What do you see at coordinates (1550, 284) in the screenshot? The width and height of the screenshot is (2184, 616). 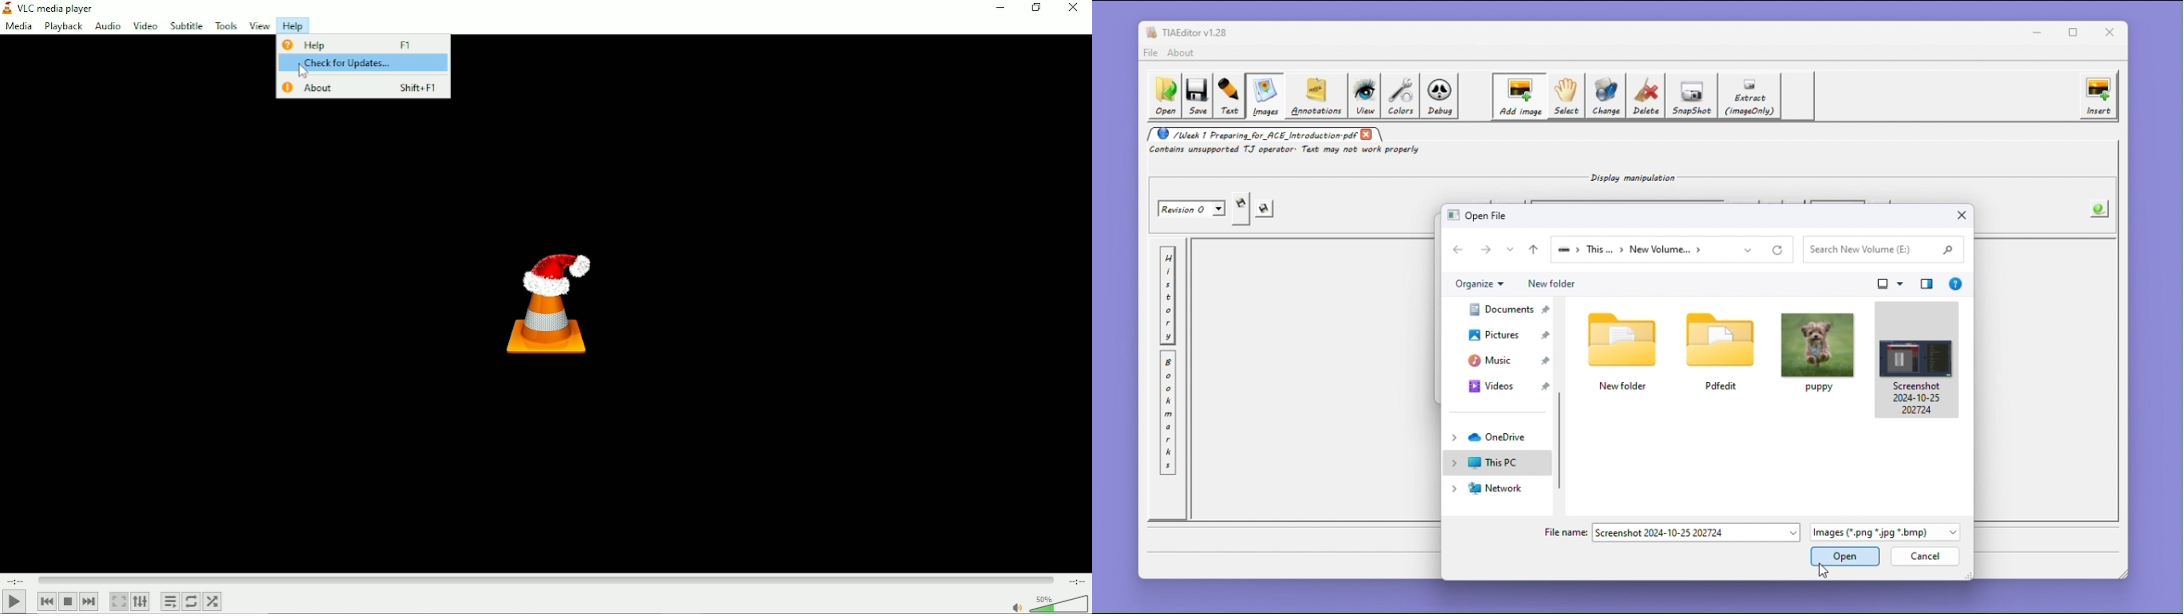 I see `New folder` at bounding box center [1550, 284].